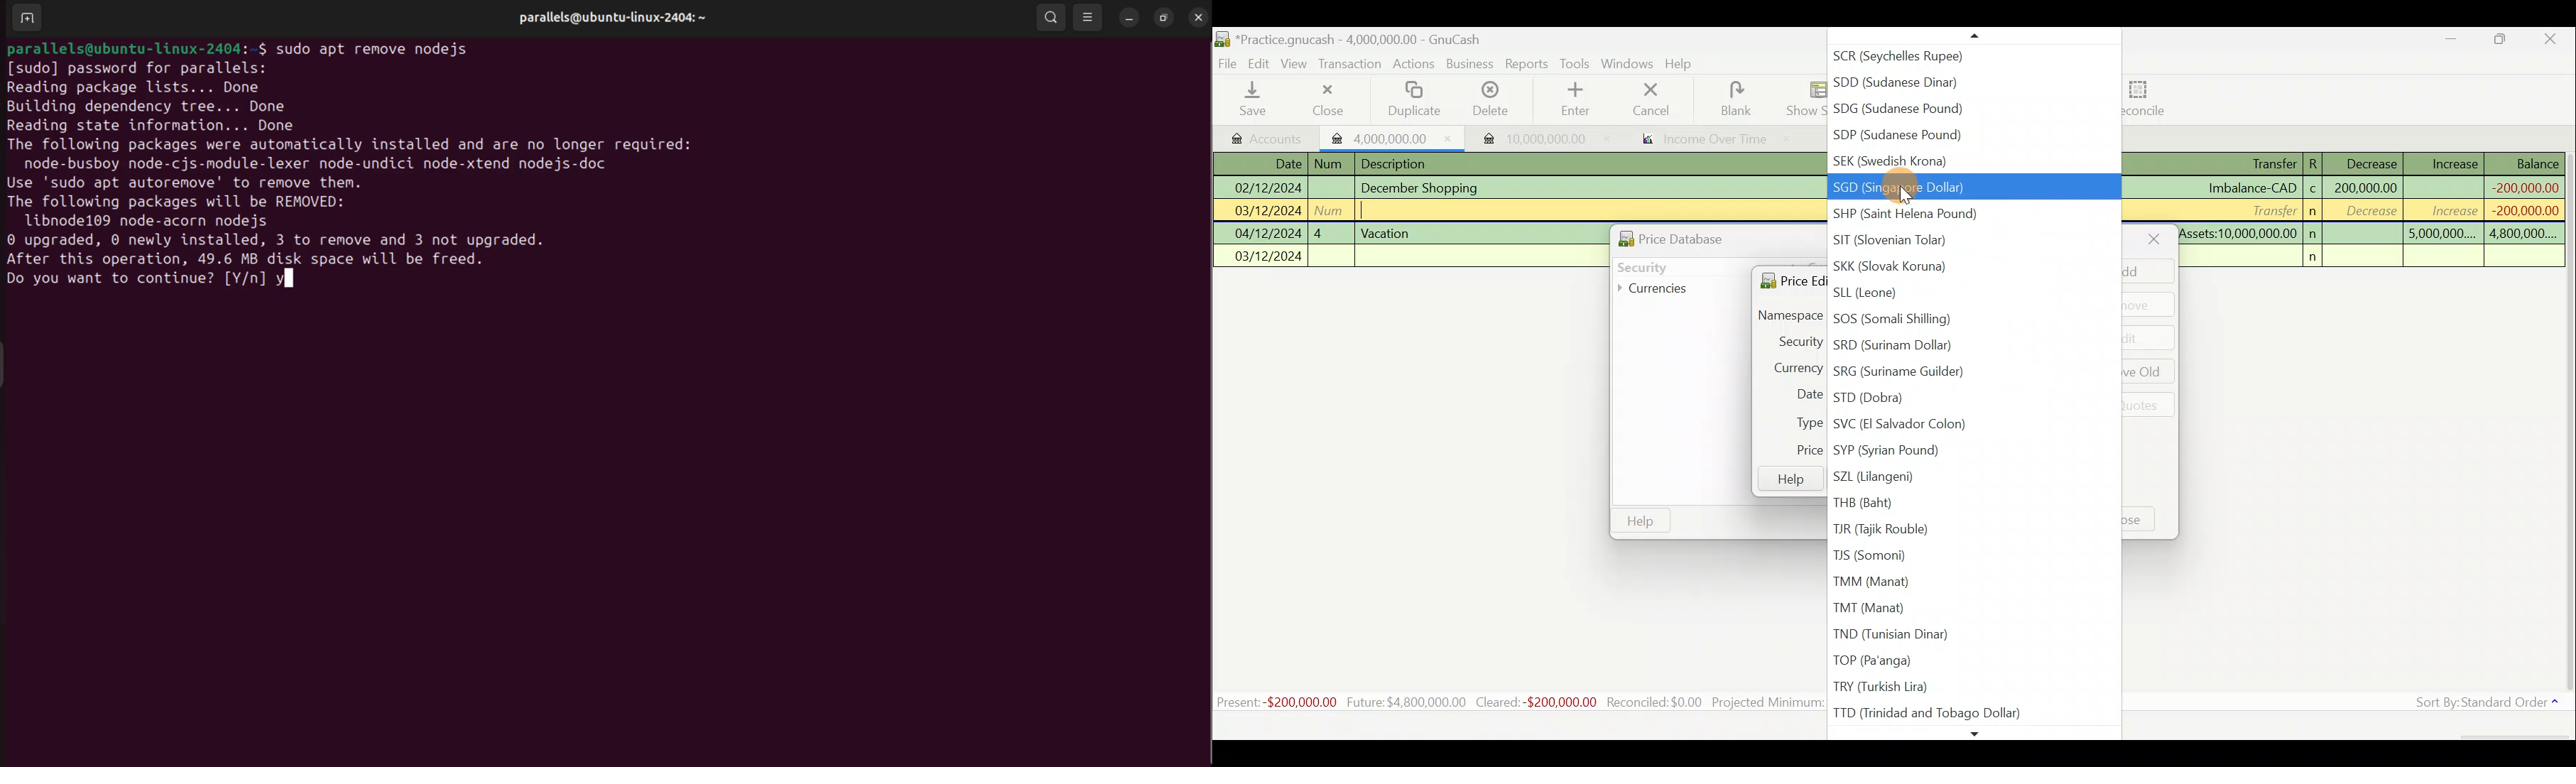 This screenshot has height=784, width=2576. I want to click on SGD selected currency, so click(1968, 188).